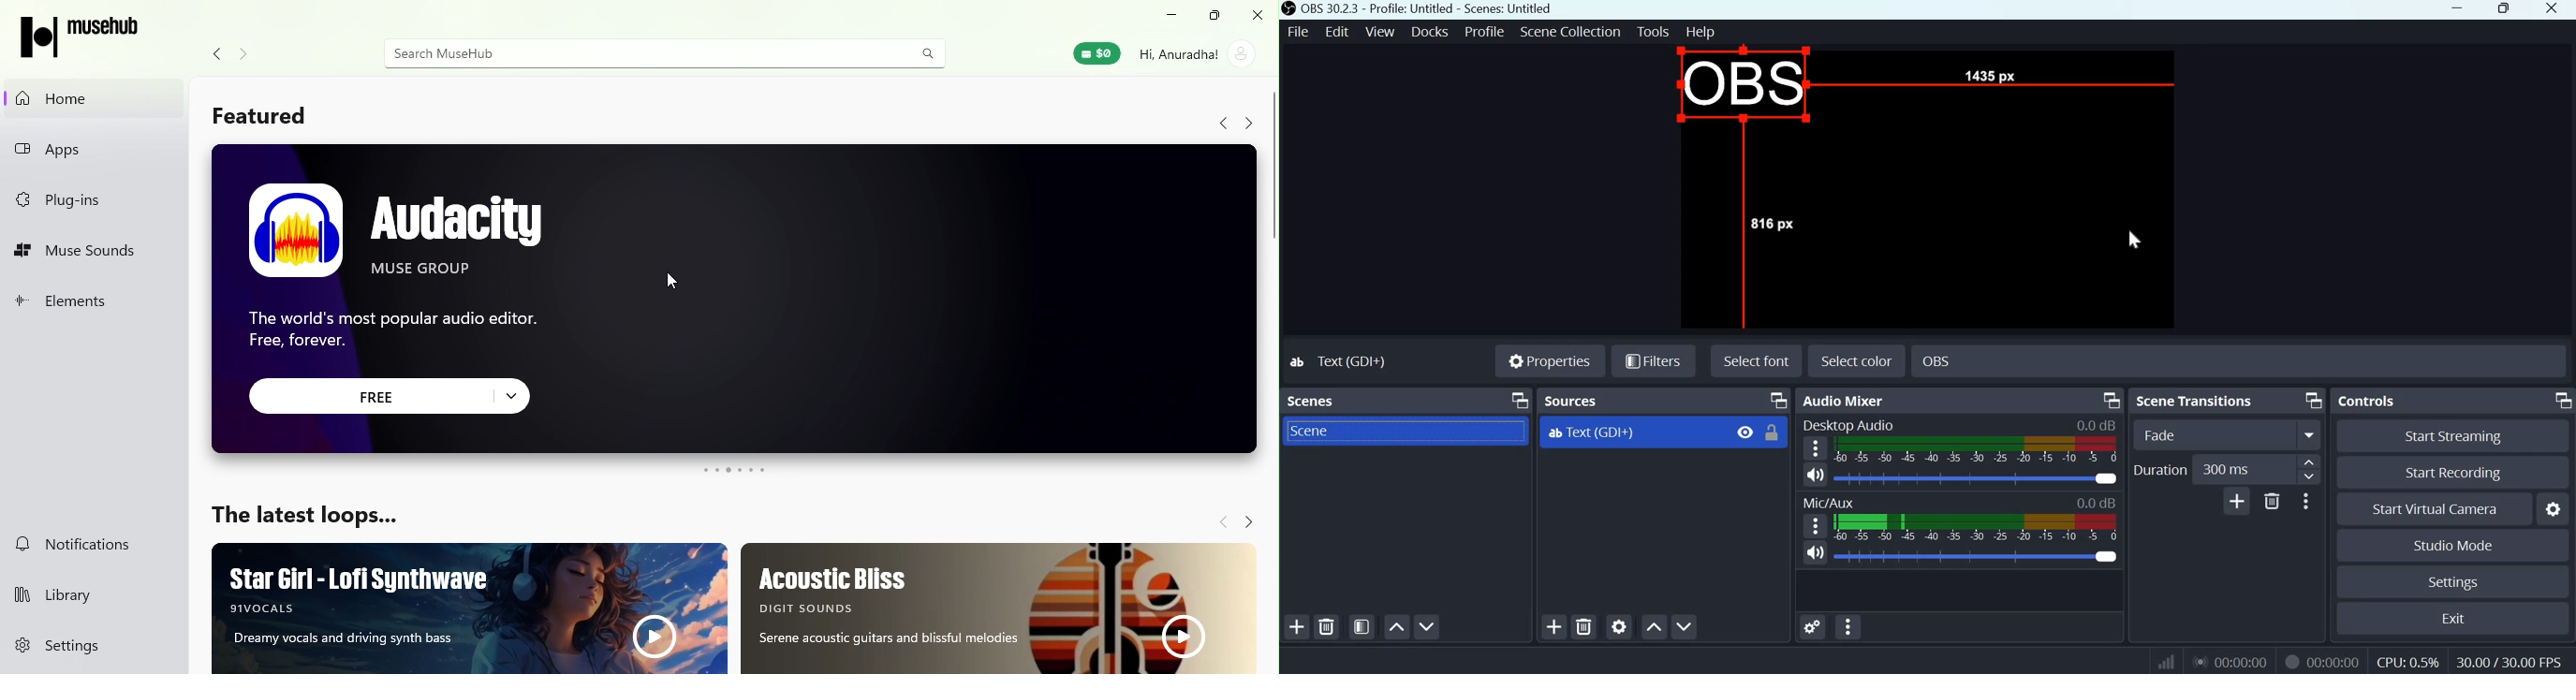 Image resolution: width=2576 pixels, height=700 pixels. What do you see at coordinates (2197, 400) in the screenshot?
I see `Scene transitions` at bounding box center [2197, 400].